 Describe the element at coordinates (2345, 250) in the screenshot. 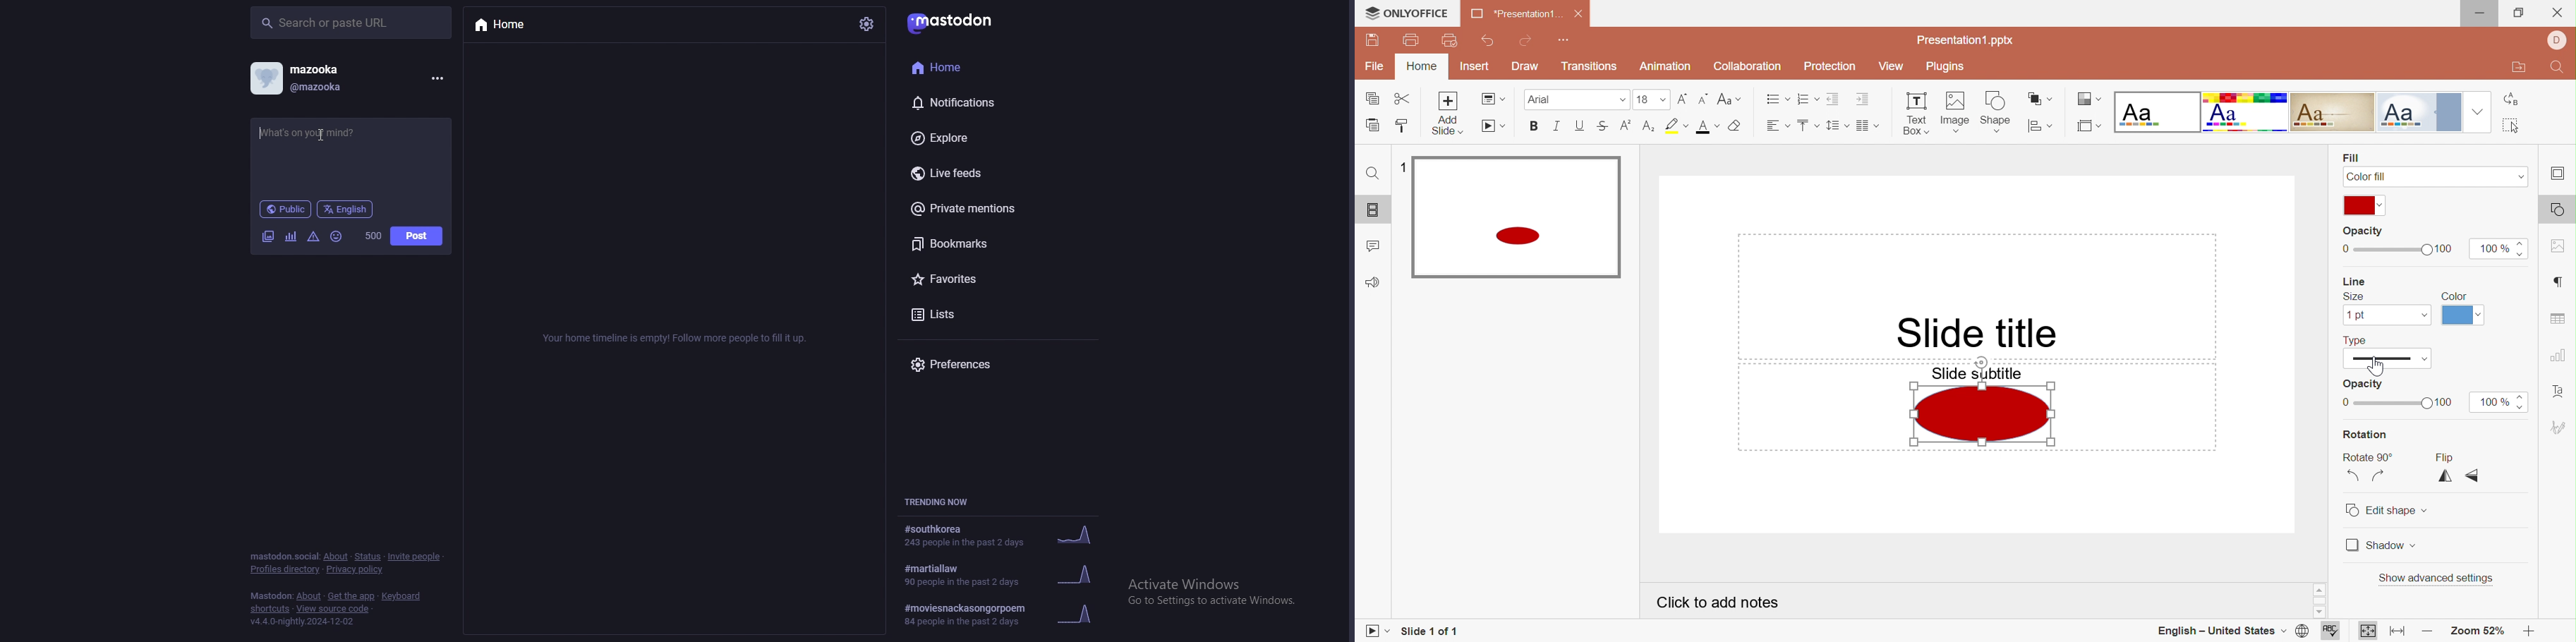

I see `0` at that location.